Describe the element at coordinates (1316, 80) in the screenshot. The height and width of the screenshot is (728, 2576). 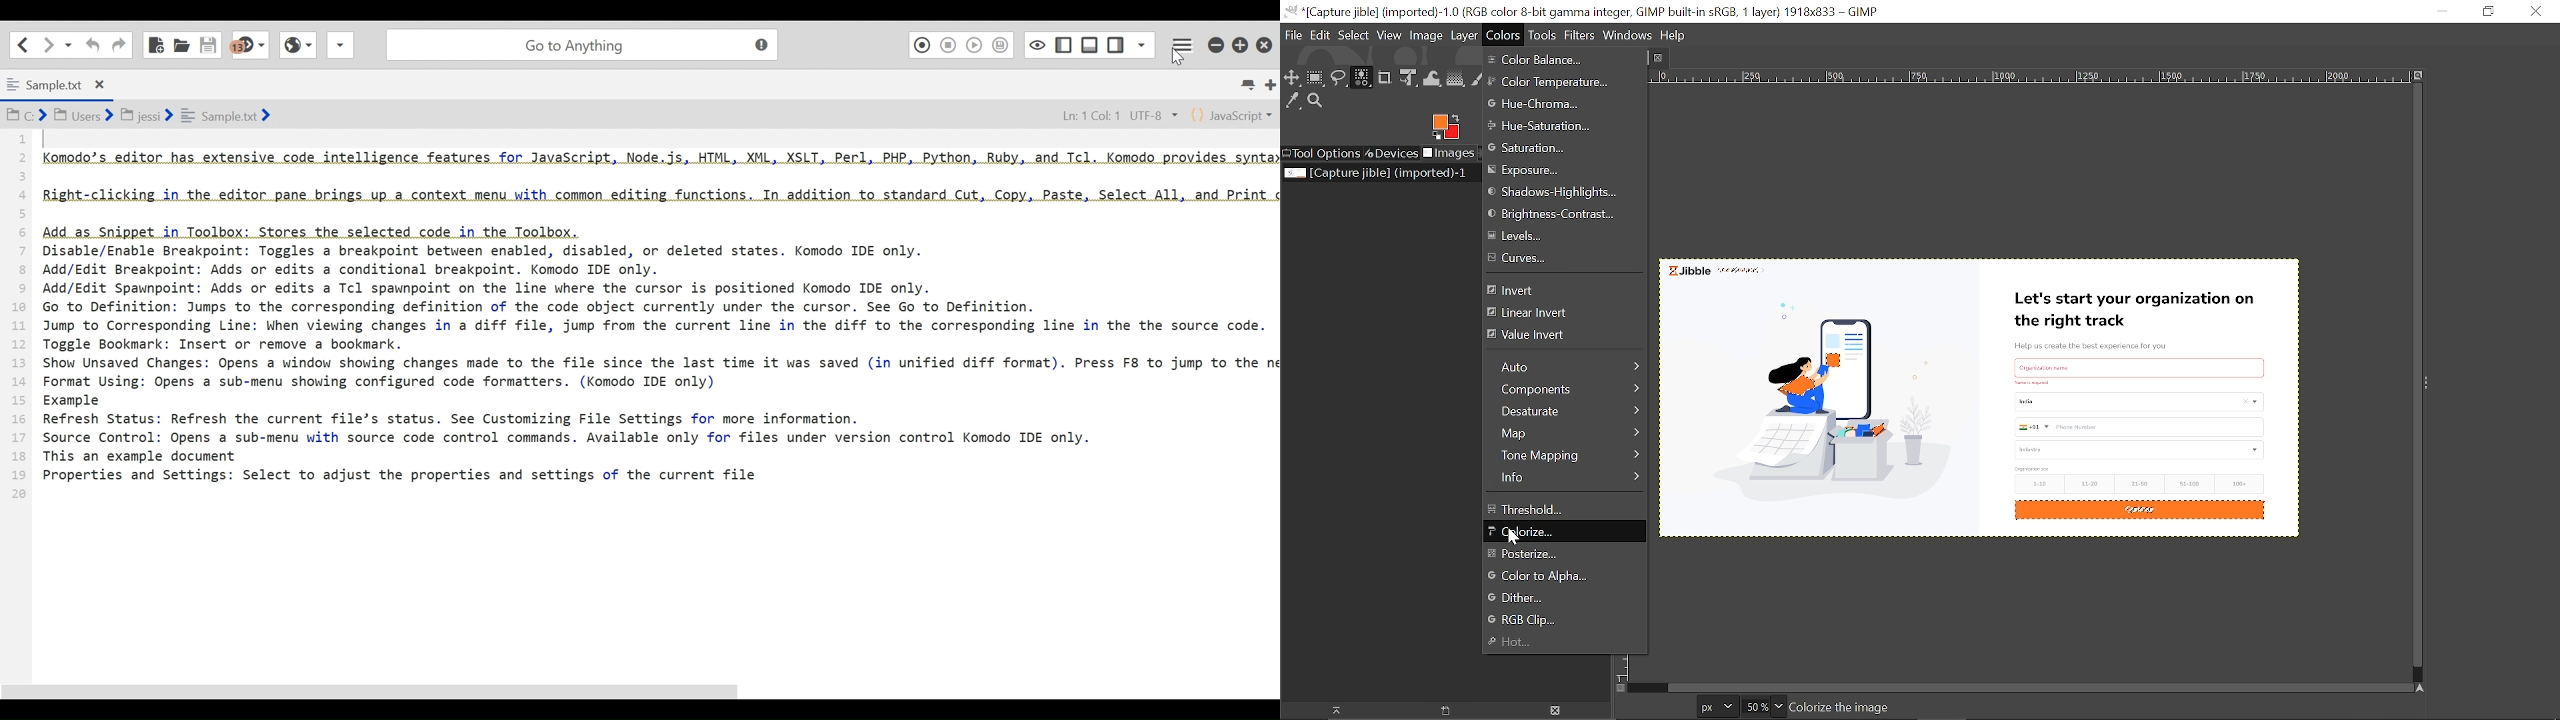
I see `Rectangular select tool` at that location.